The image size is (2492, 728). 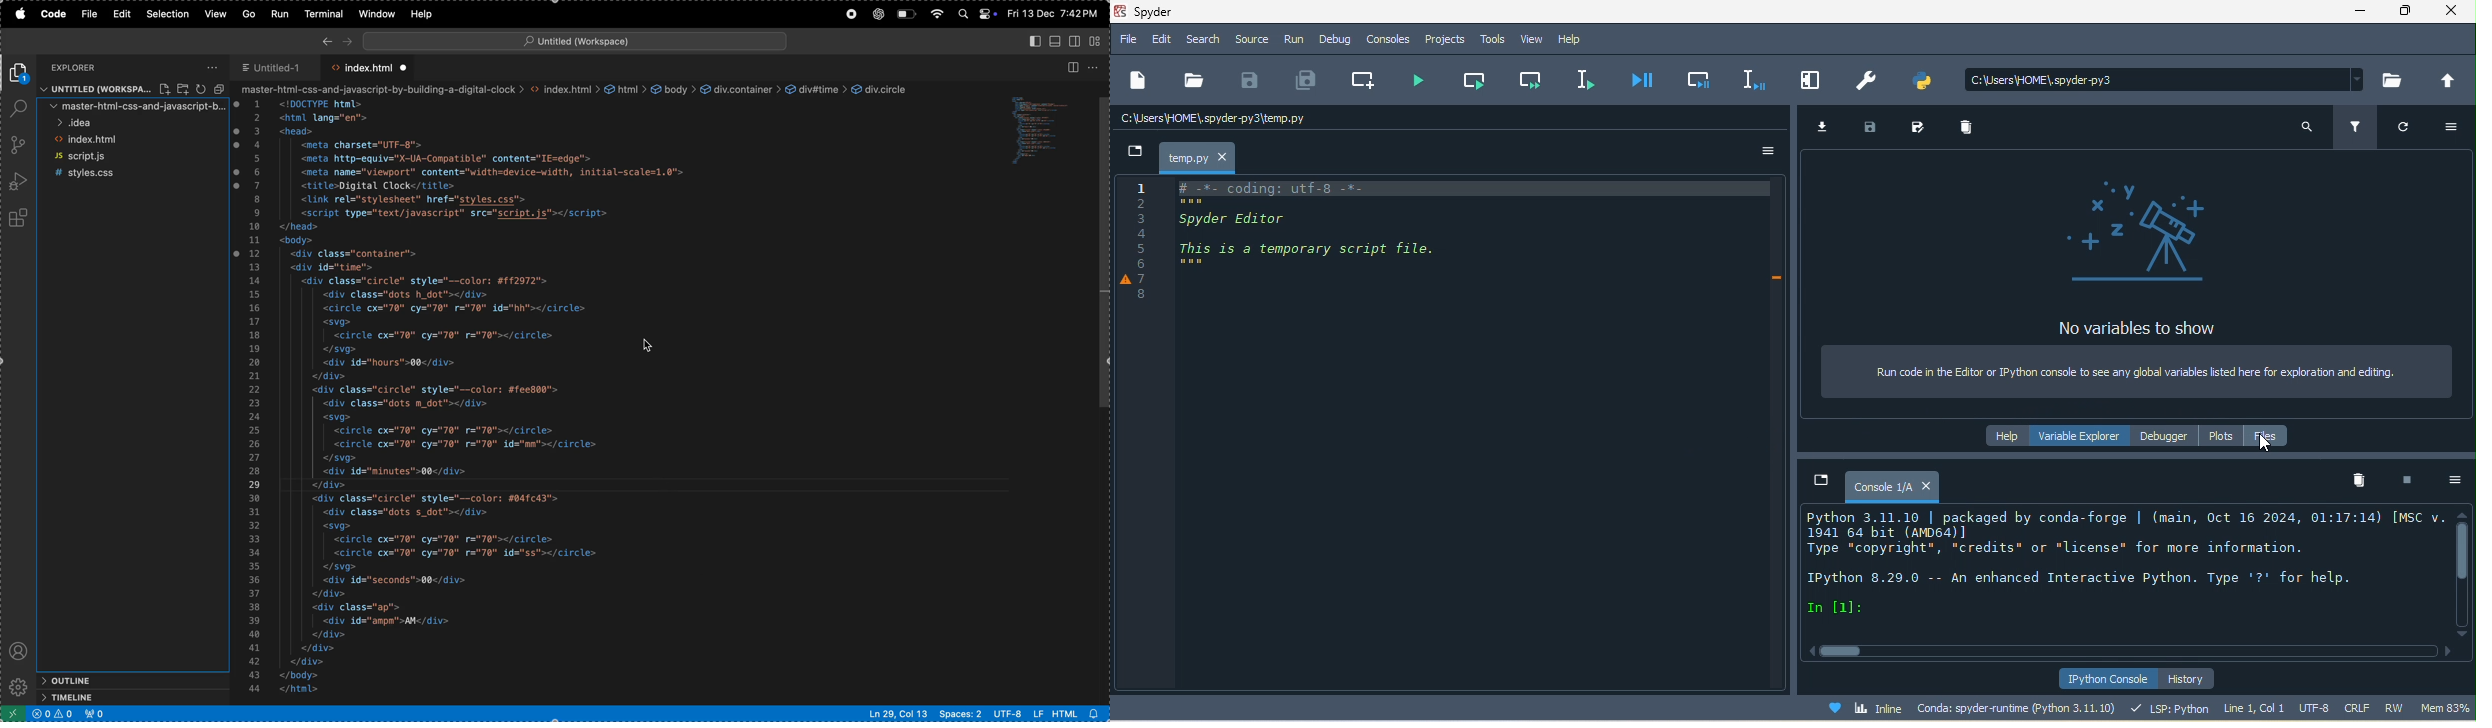 I want to click on conda spyder runtime, so click(x=1967, y=708).